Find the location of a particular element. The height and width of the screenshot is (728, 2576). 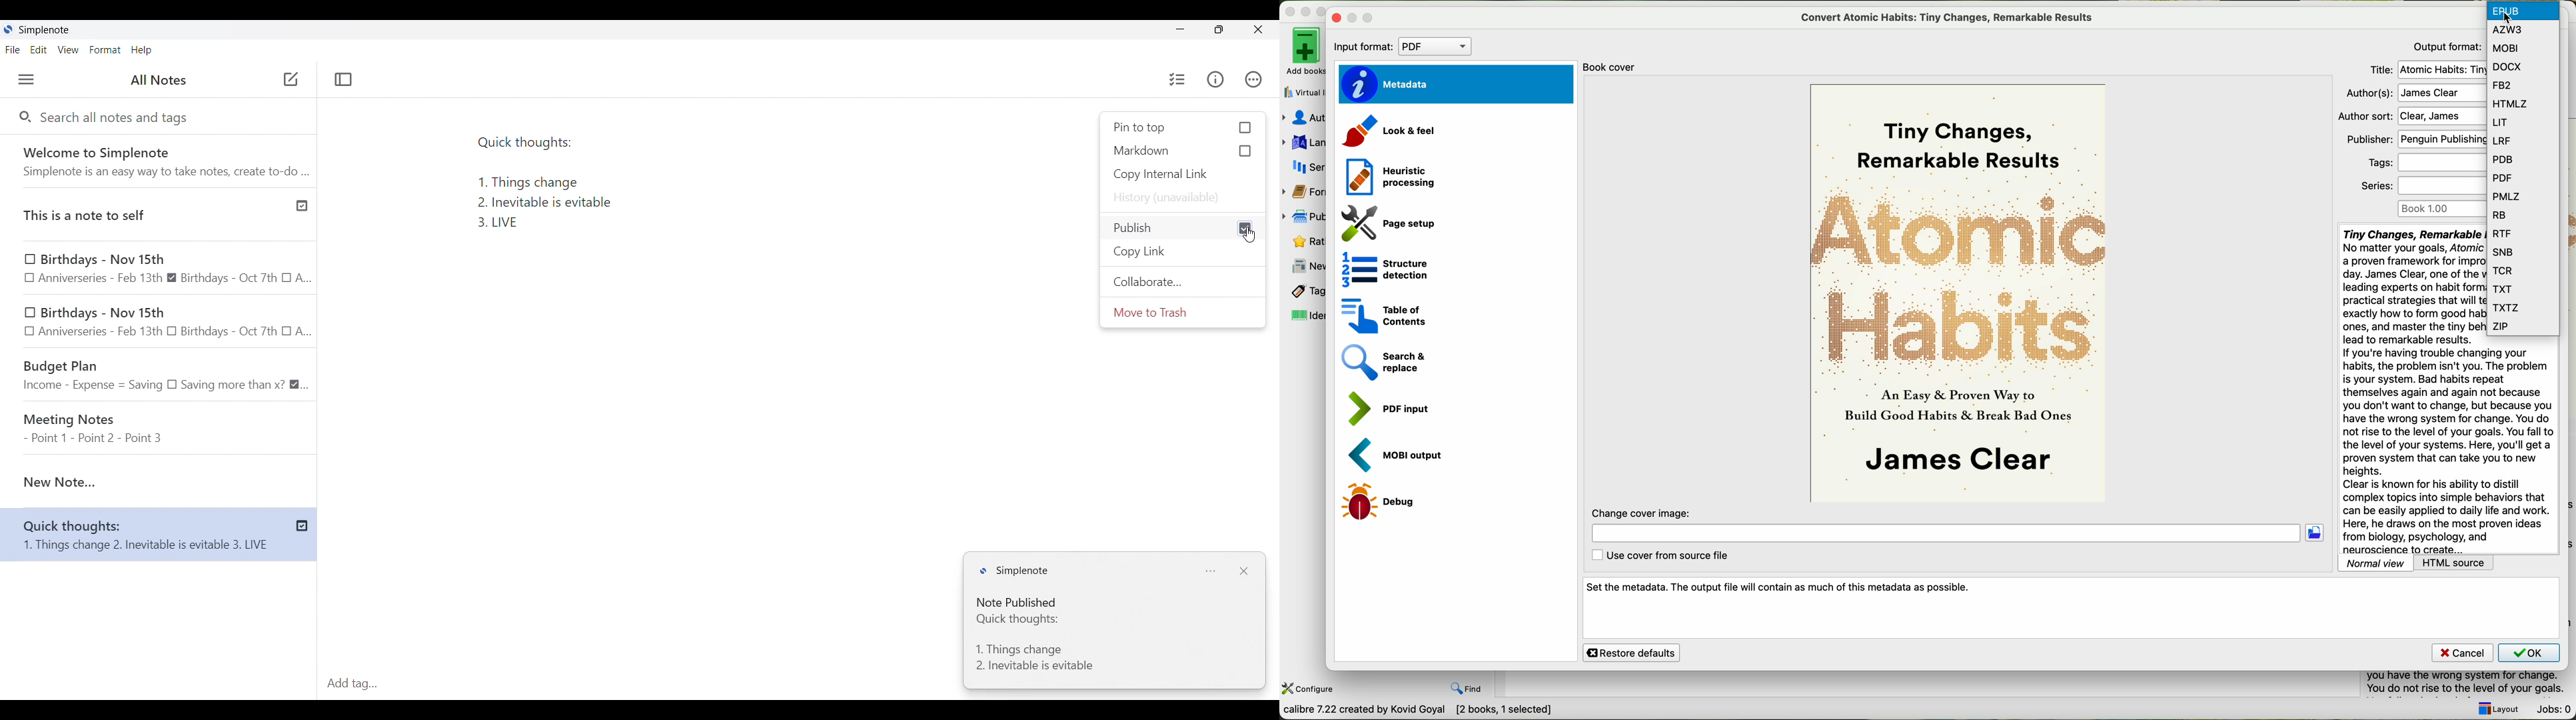

FB2 is located at coordinates (2515, 84).